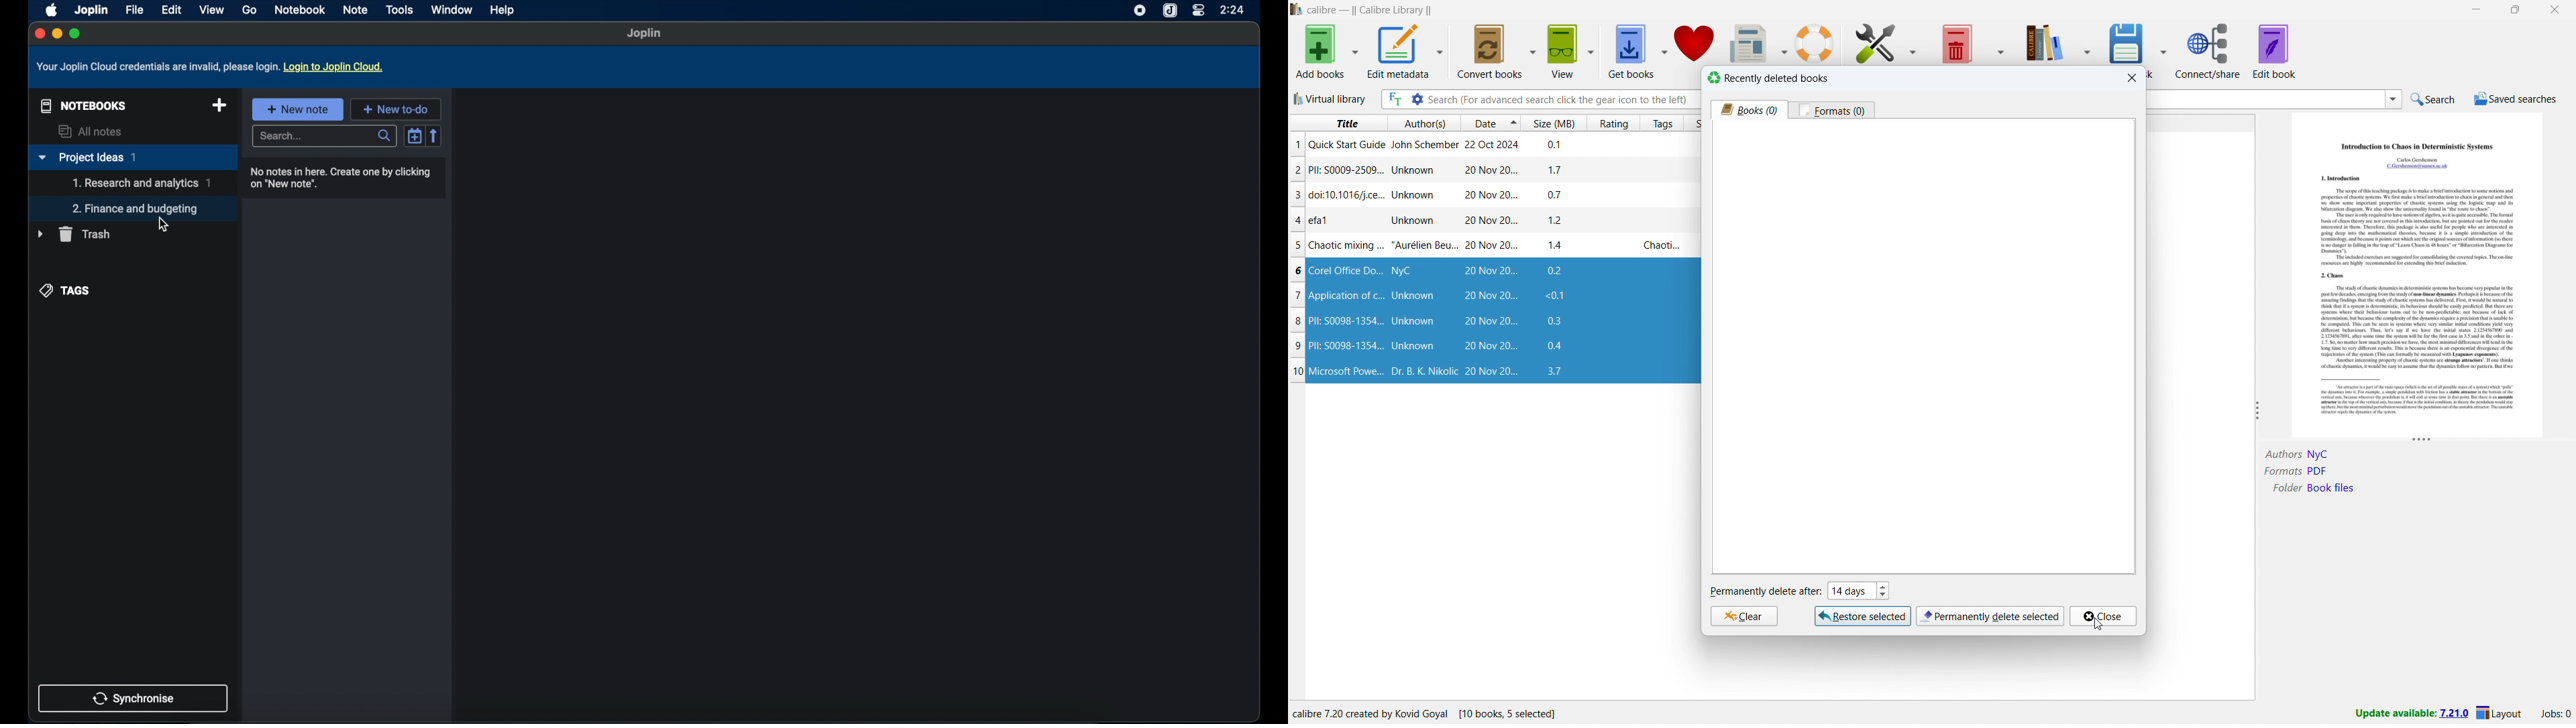 Image resolution: width=2576 pixels, height=728 pixels. What do you see at coordinates (219, 106) in the screenshot?
I see `new notebook` at bounding box center [219, 106].